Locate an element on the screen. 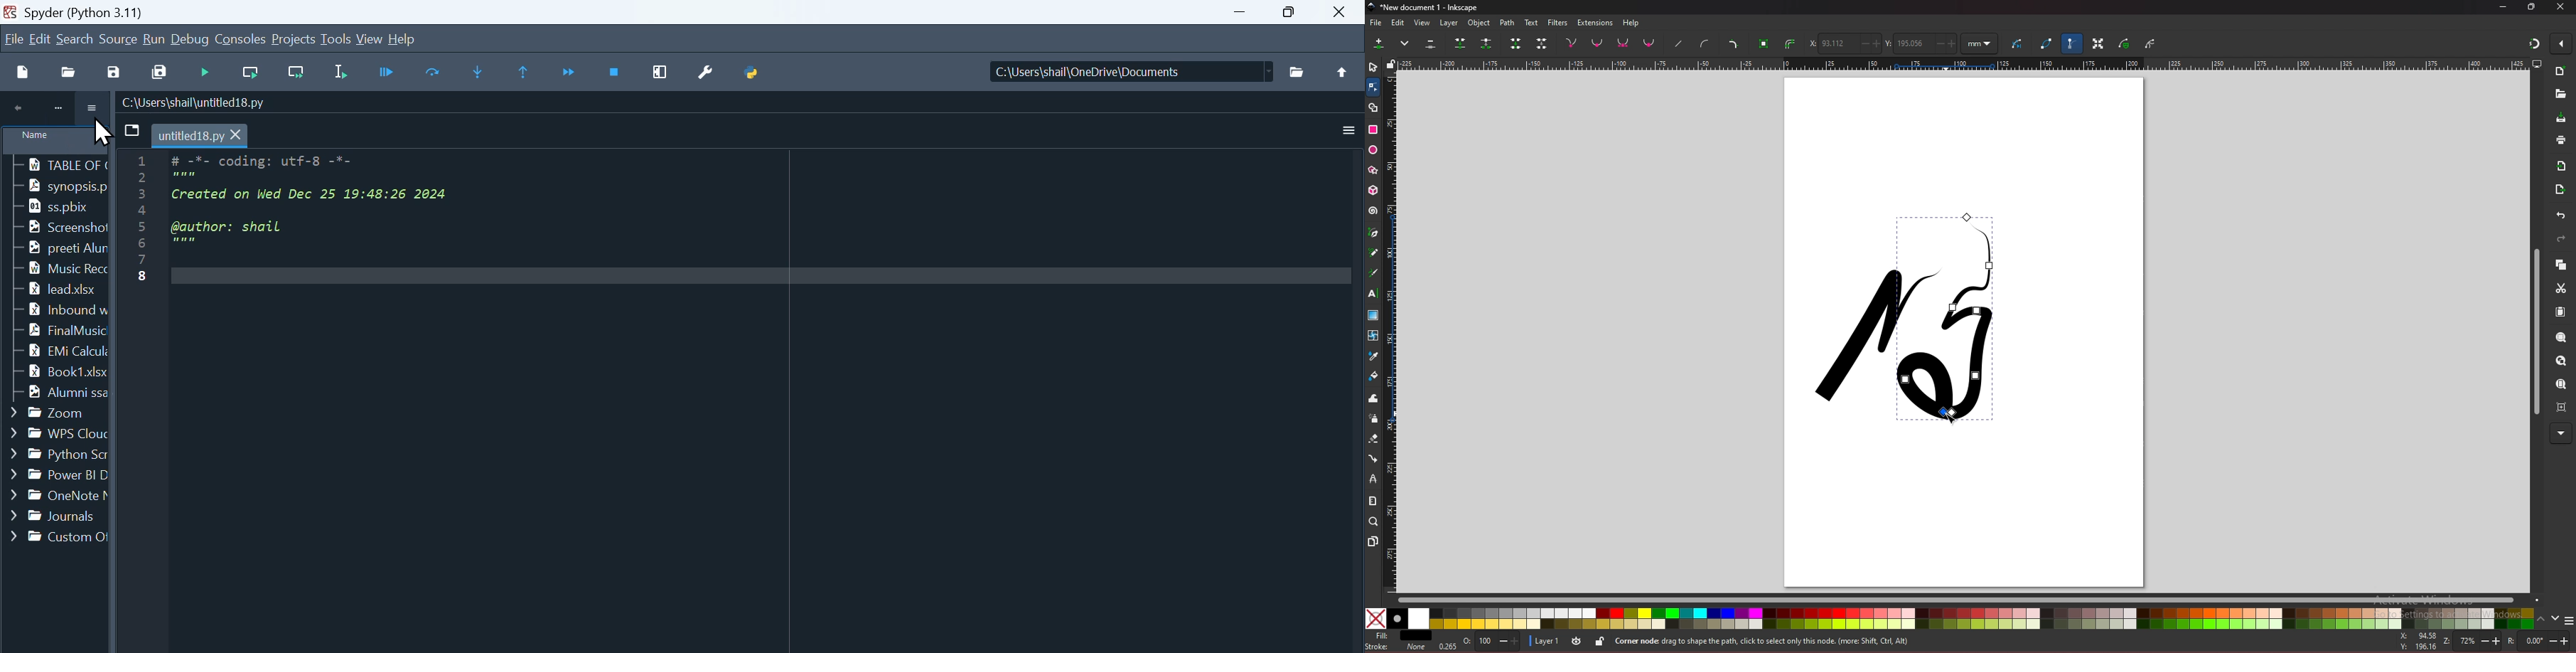  Save all is located at coordinates (158, 70).